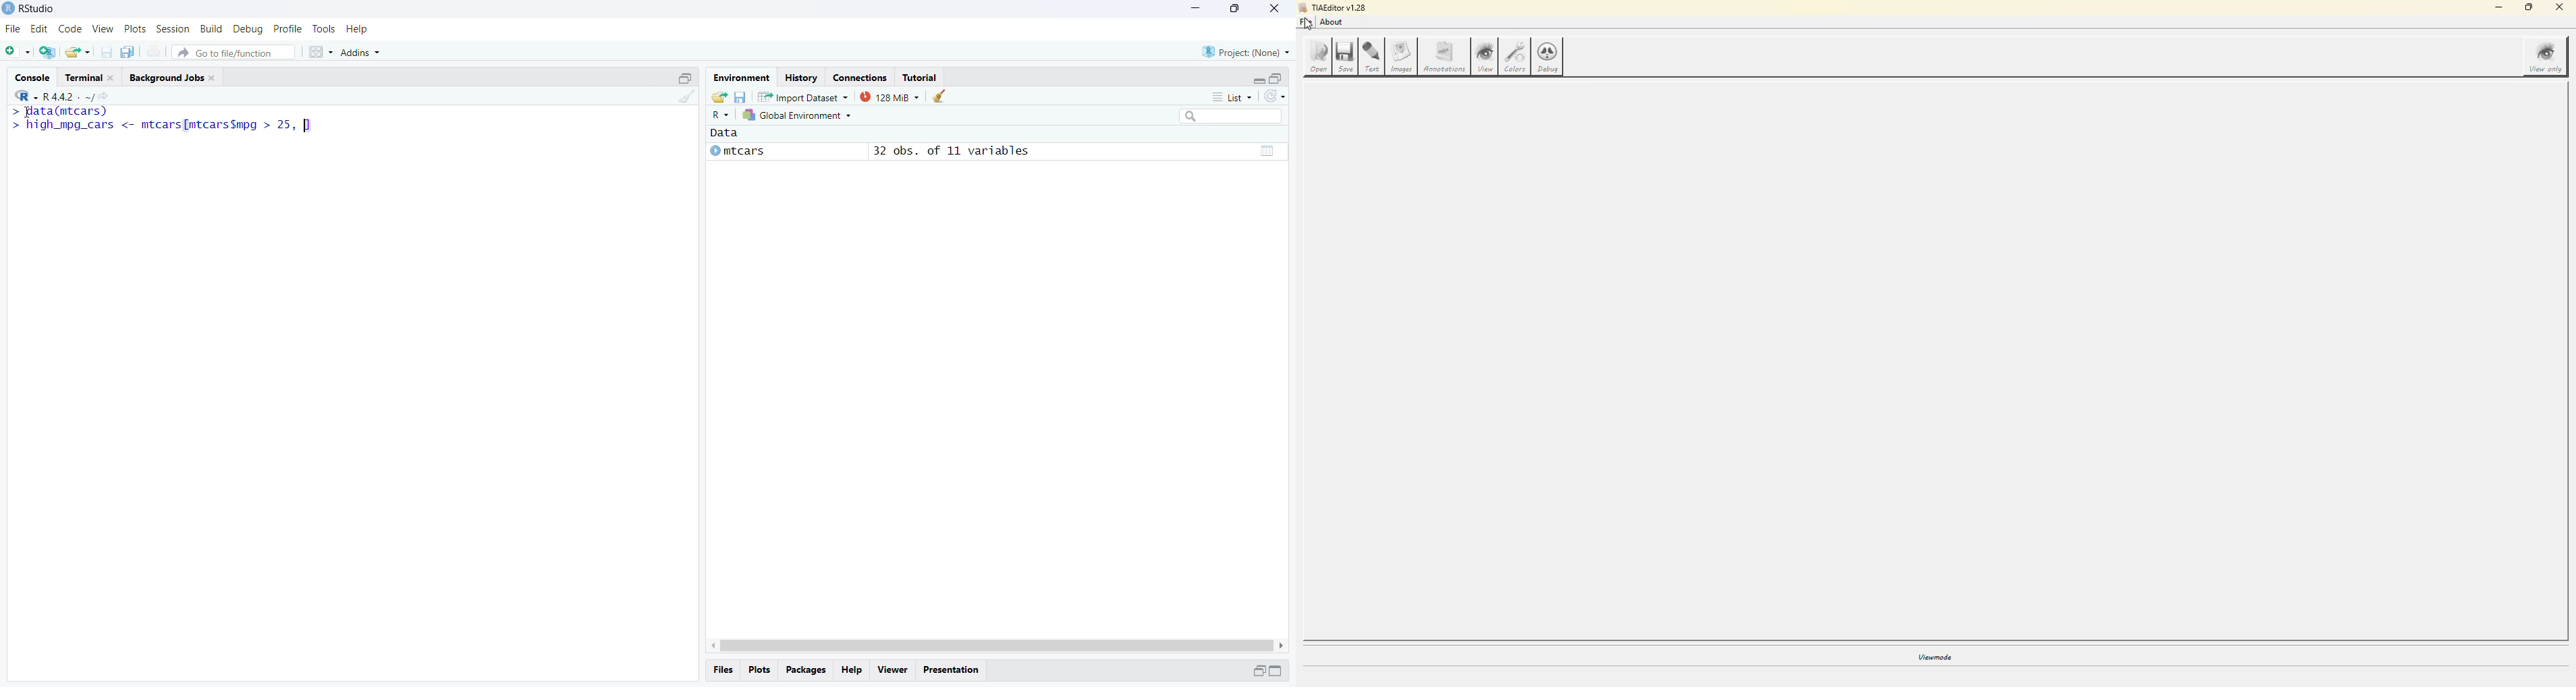 The width and height of the screenshot is (2576, 700). What do you see at coordinates (1258, 672) in the screenshot?
I see `minimize` at bounding box center [1258, 672].